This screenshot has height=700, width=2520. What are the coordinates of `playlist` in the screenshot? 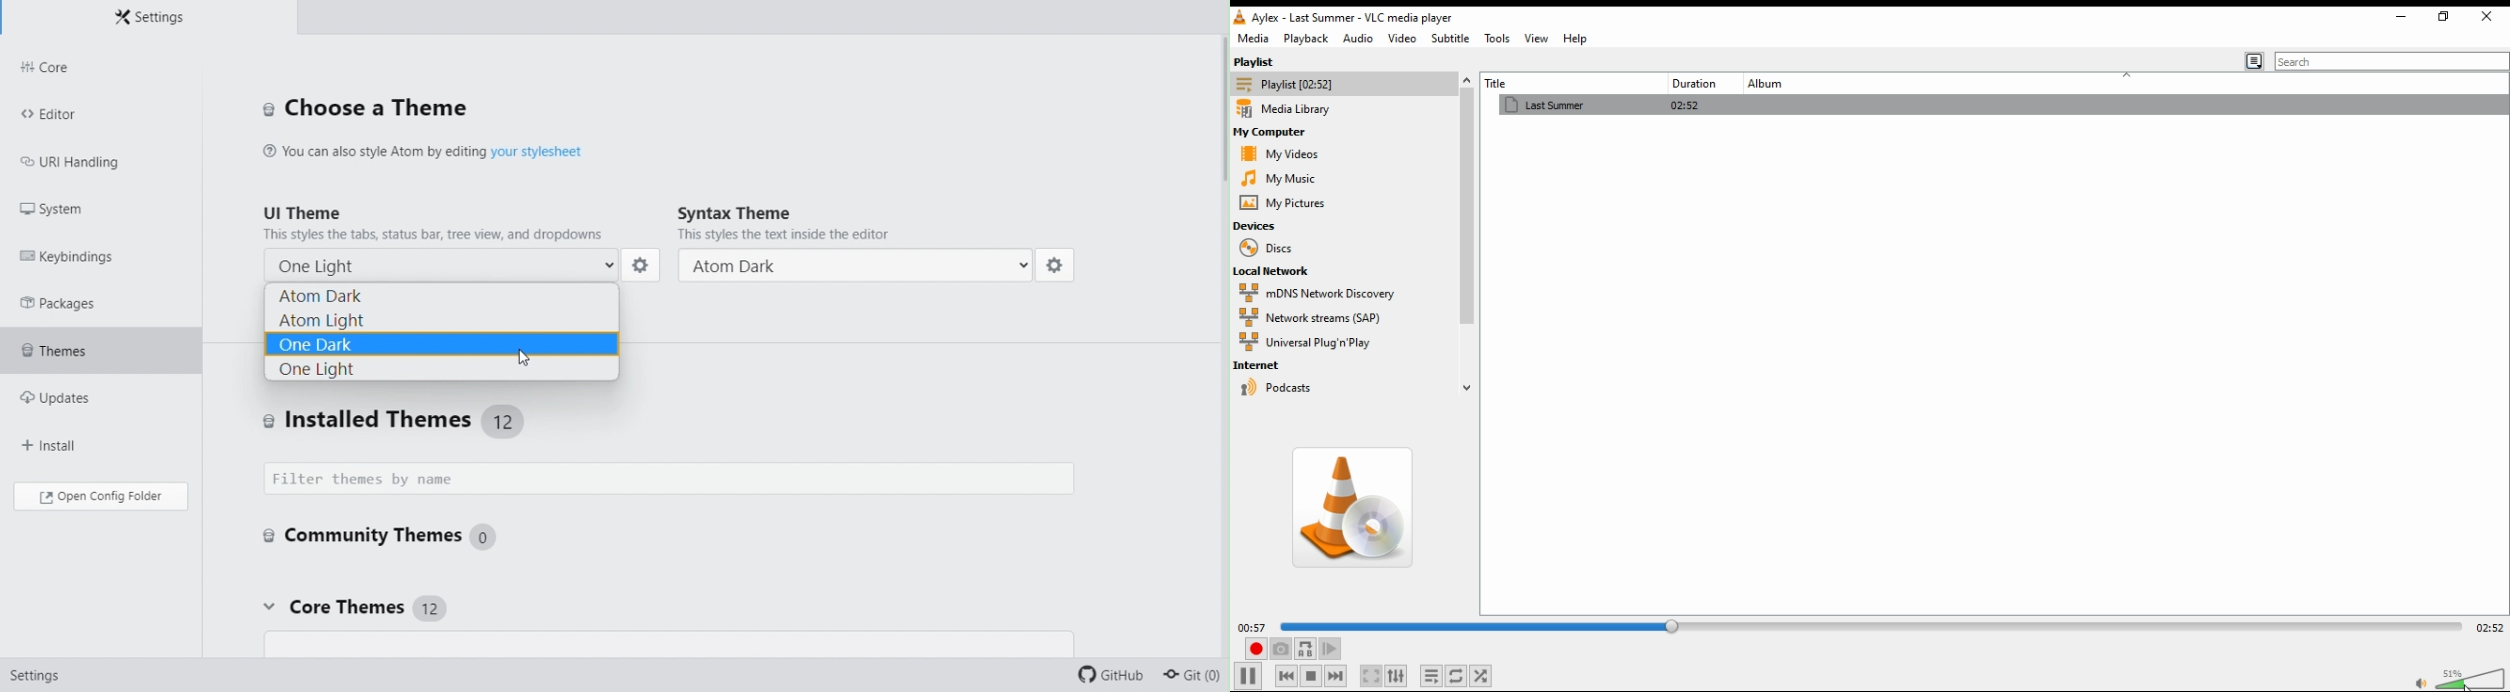 It's located at (1274, 62).